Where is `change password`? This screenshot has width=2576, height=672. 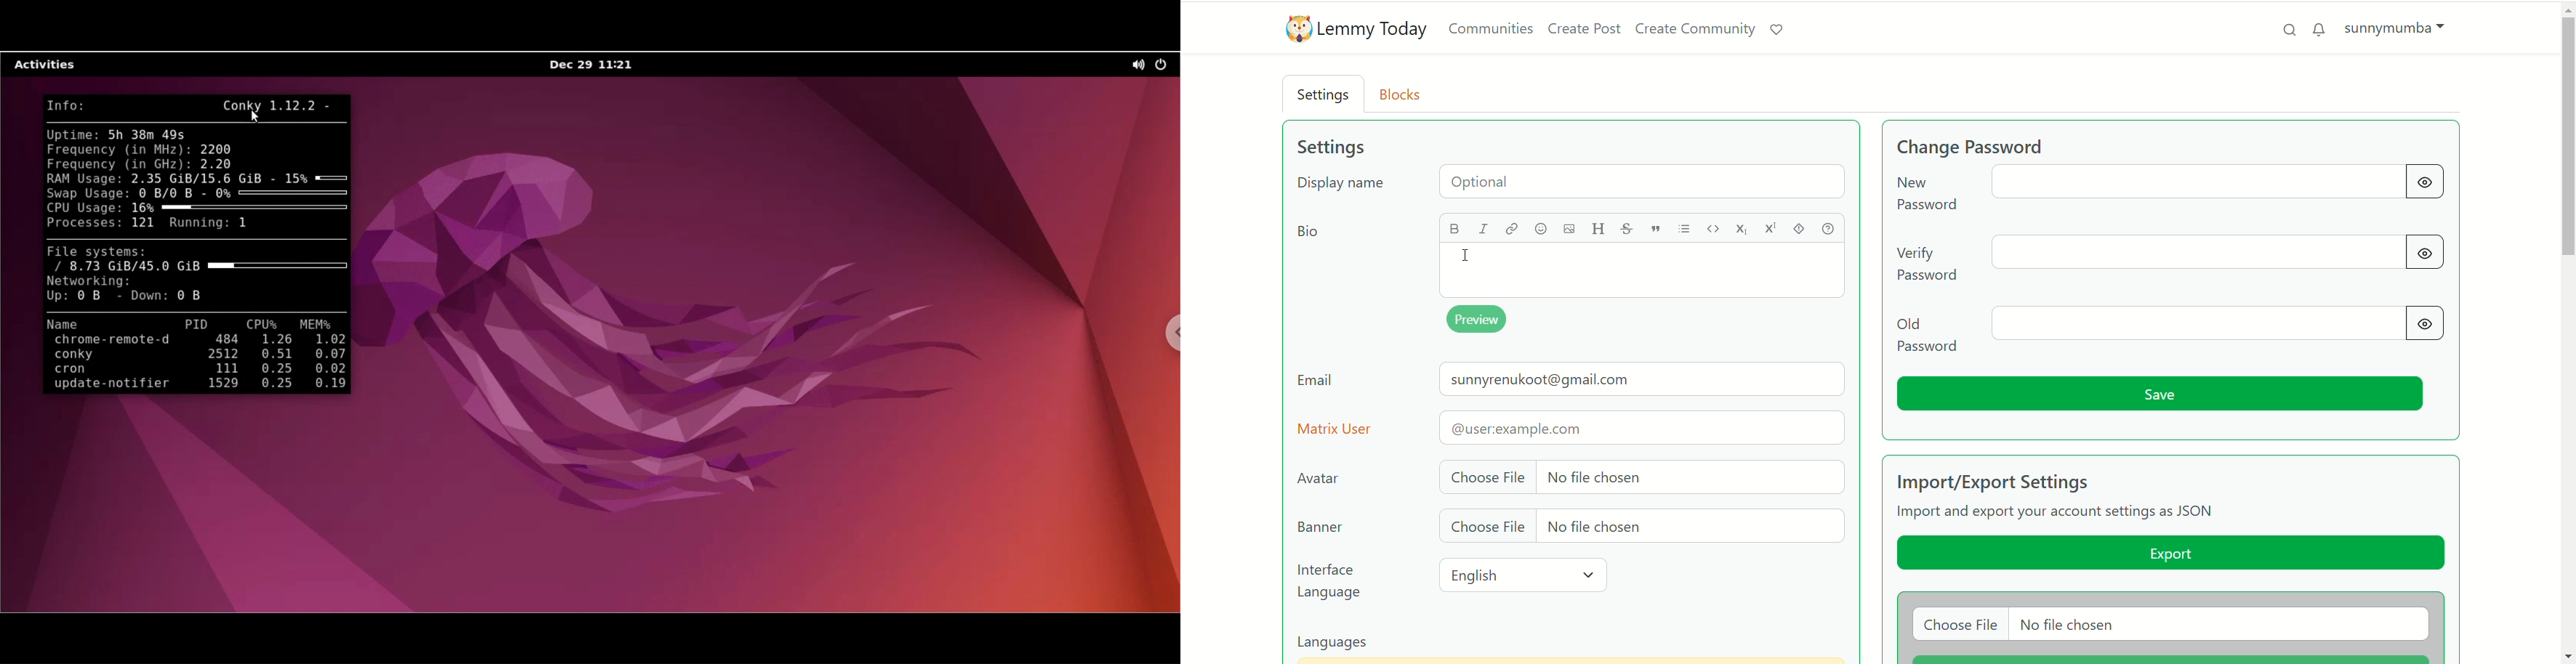
change password is located at coordinates (2165, 191).